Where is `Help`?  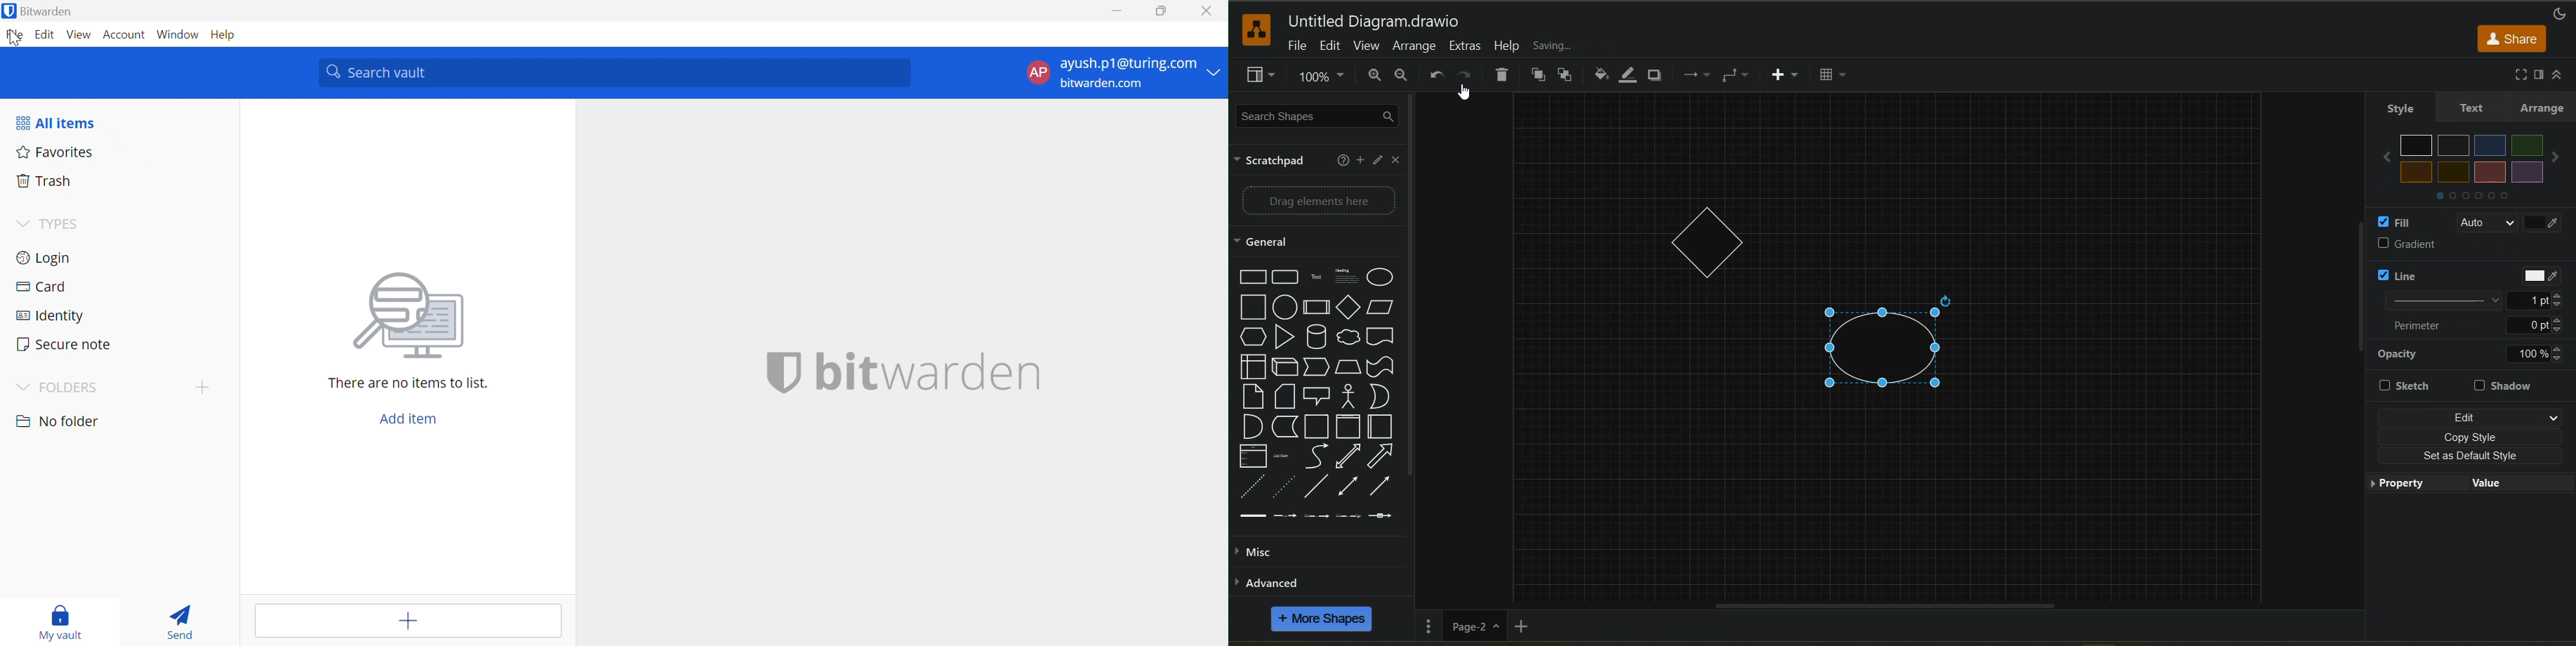
Help is located at coordinates (224, 37).